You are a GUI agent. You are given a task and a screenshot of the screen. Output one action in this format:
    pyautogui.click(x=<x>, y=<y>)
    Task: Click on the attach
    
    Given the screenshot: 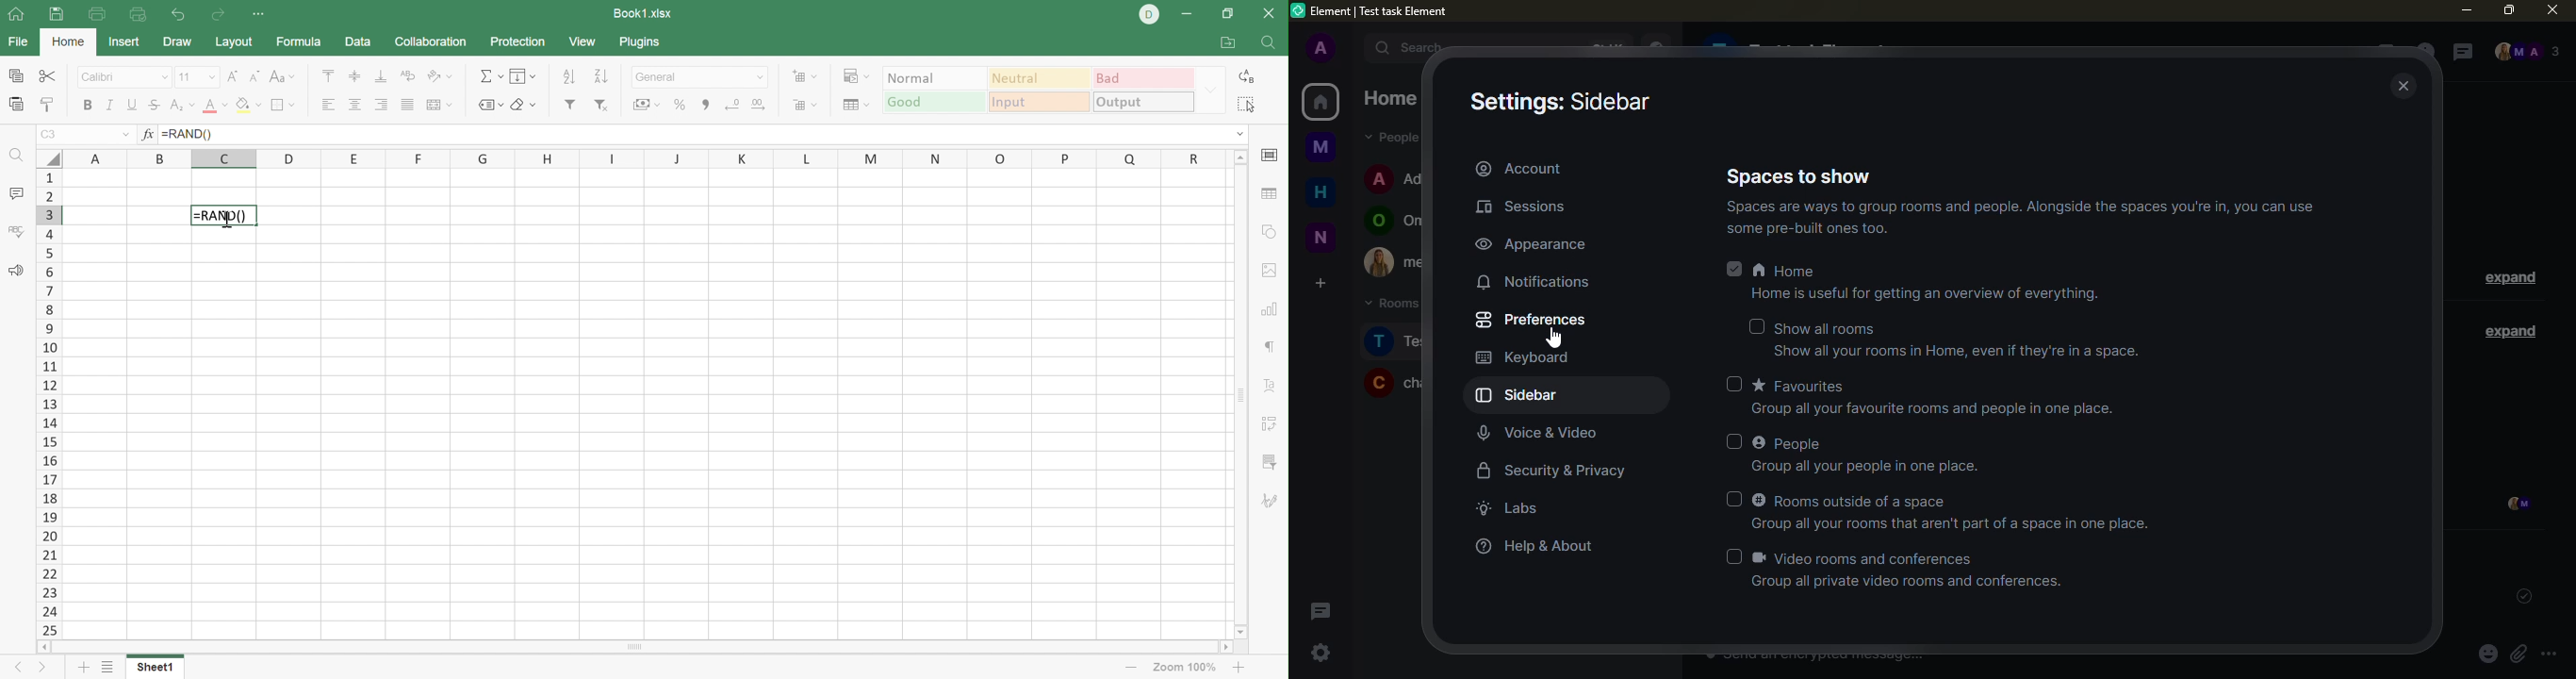 What is the action you would take?
    pyautogui.click(x=2518, y=654)
    